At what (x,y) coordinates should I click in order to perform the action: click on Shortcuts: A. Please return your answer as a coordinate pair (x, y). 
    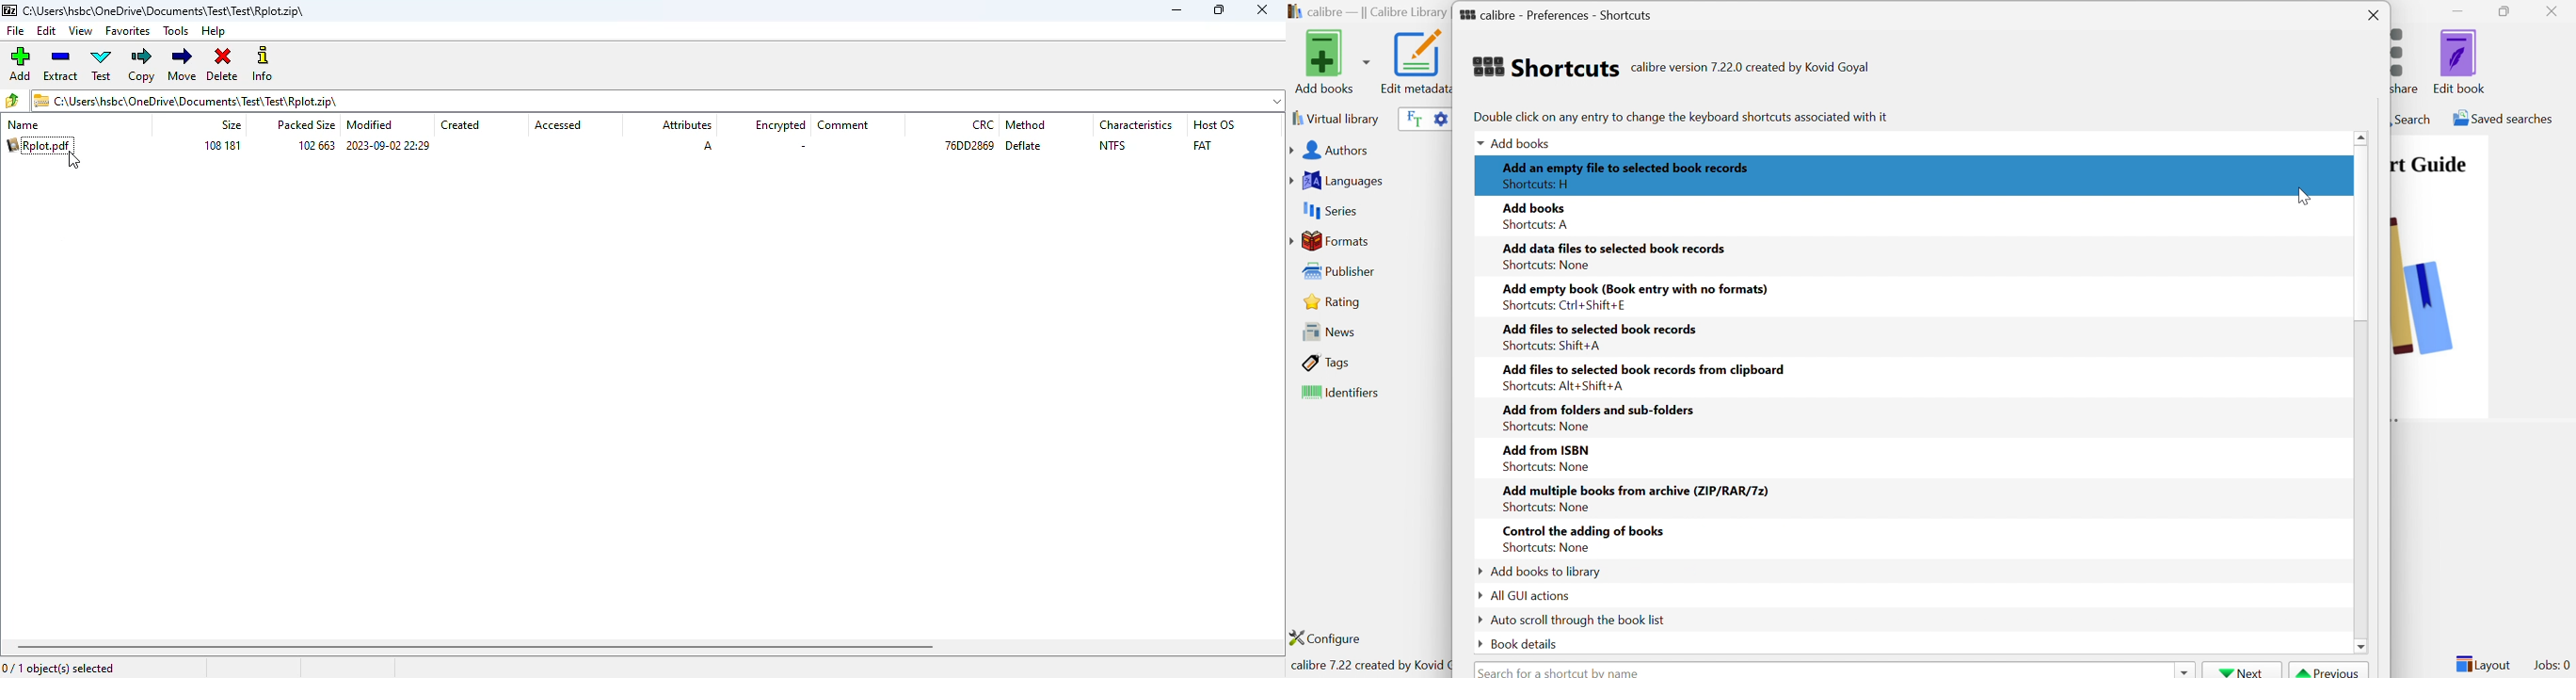
    Looking at the image, I should click on (1538, 224).